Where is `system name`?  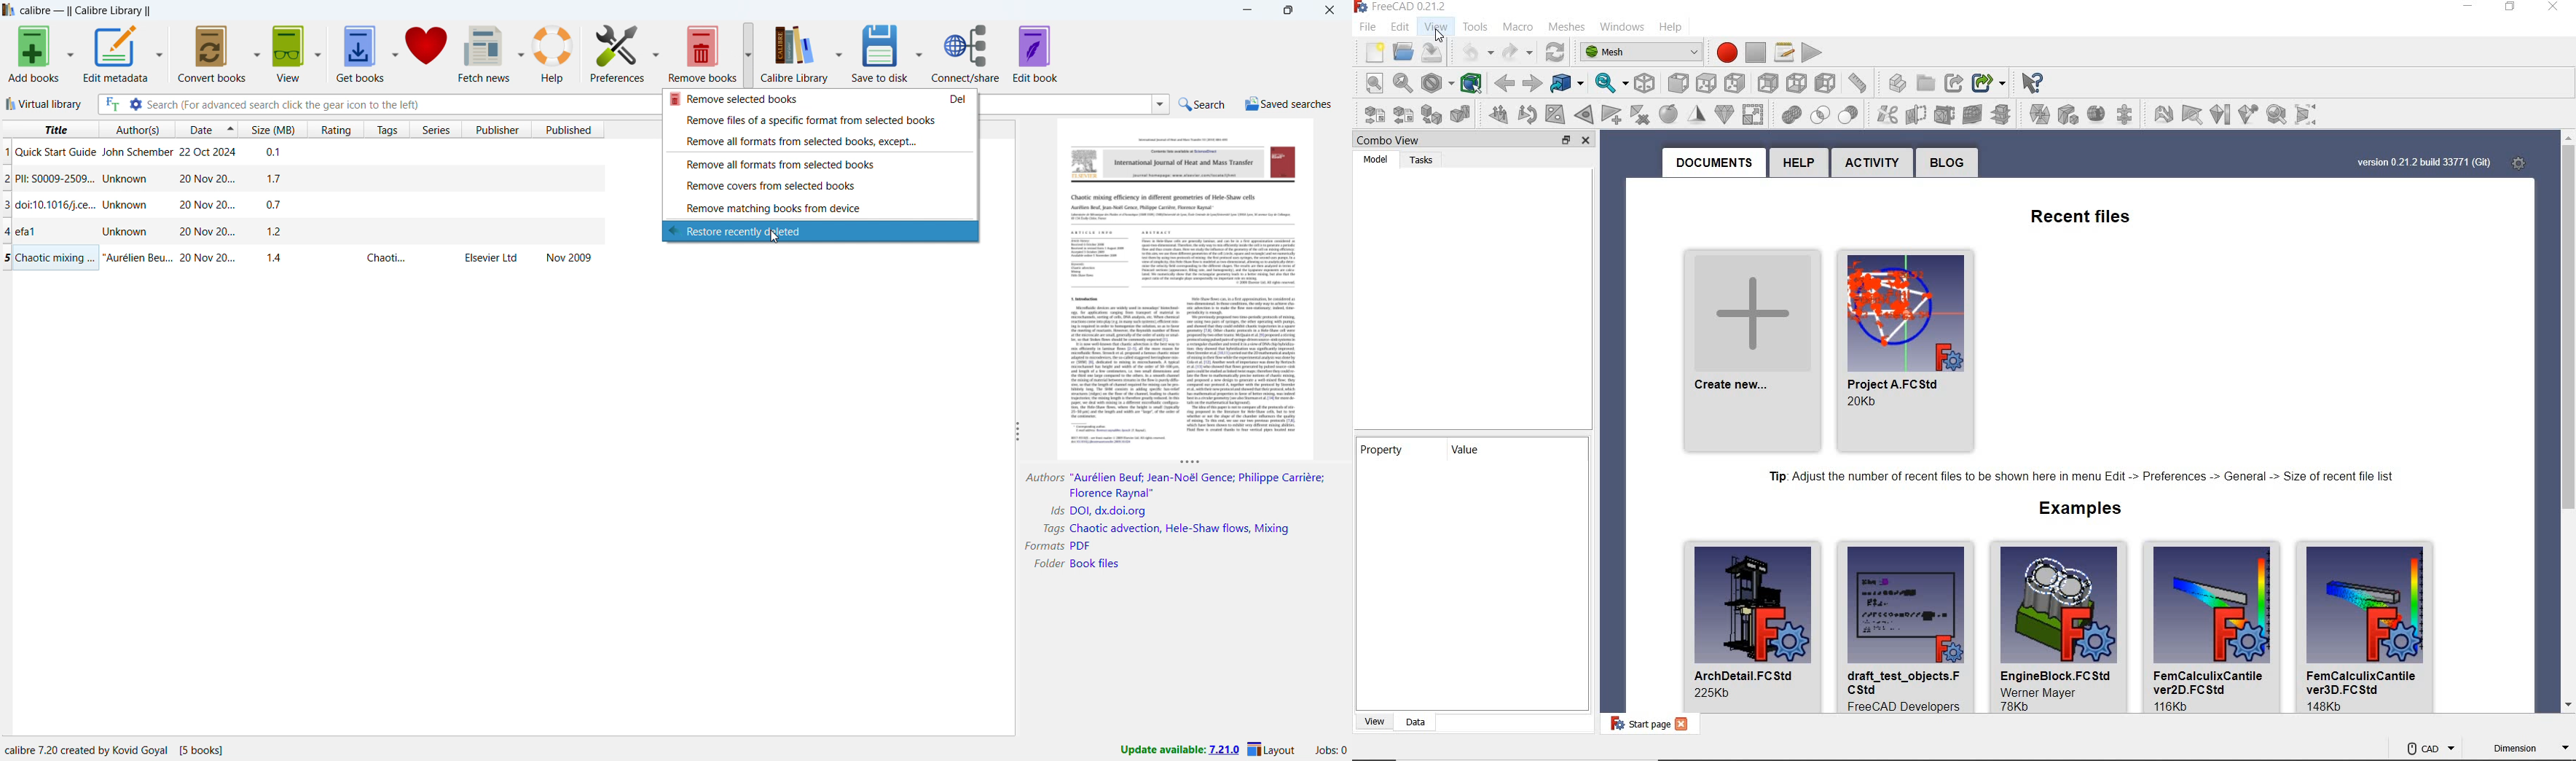 system name is located at coordinates (1403, 7).